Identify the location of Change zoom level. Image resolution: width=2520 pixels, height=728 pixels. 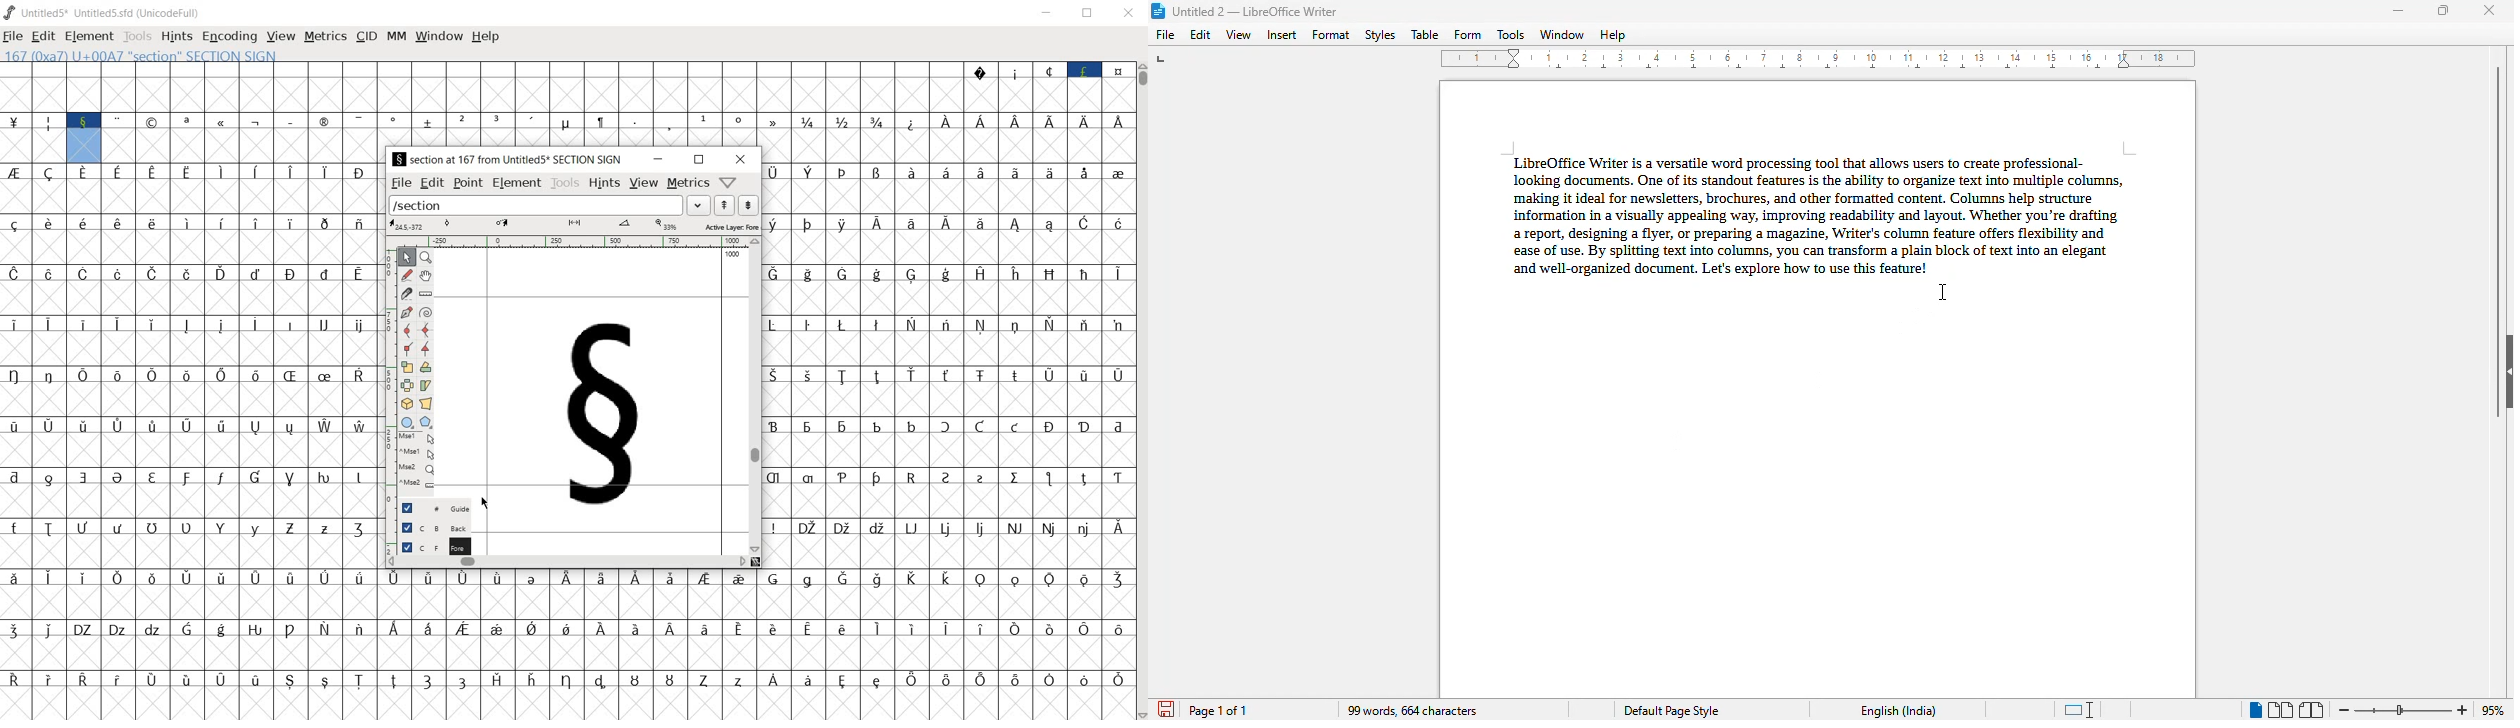
(2405, 707).